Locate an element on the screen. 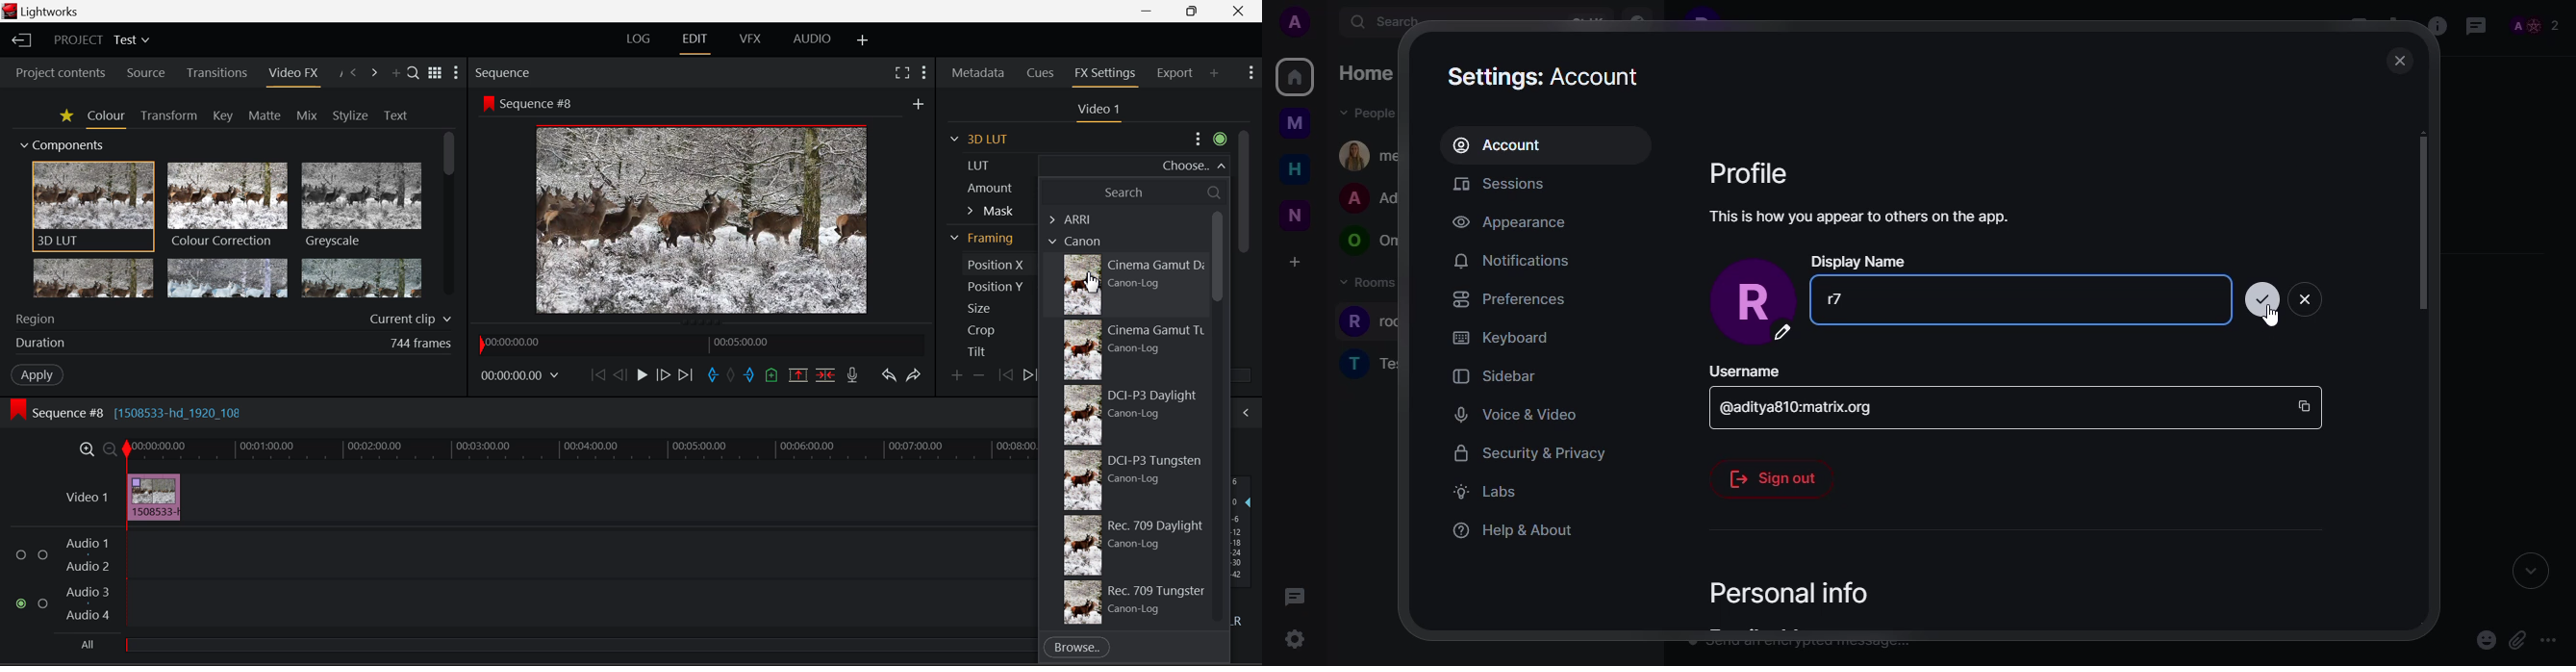 This screenshot has width=2576, height=672. Add Panel is located at coordinates (1215, 74).